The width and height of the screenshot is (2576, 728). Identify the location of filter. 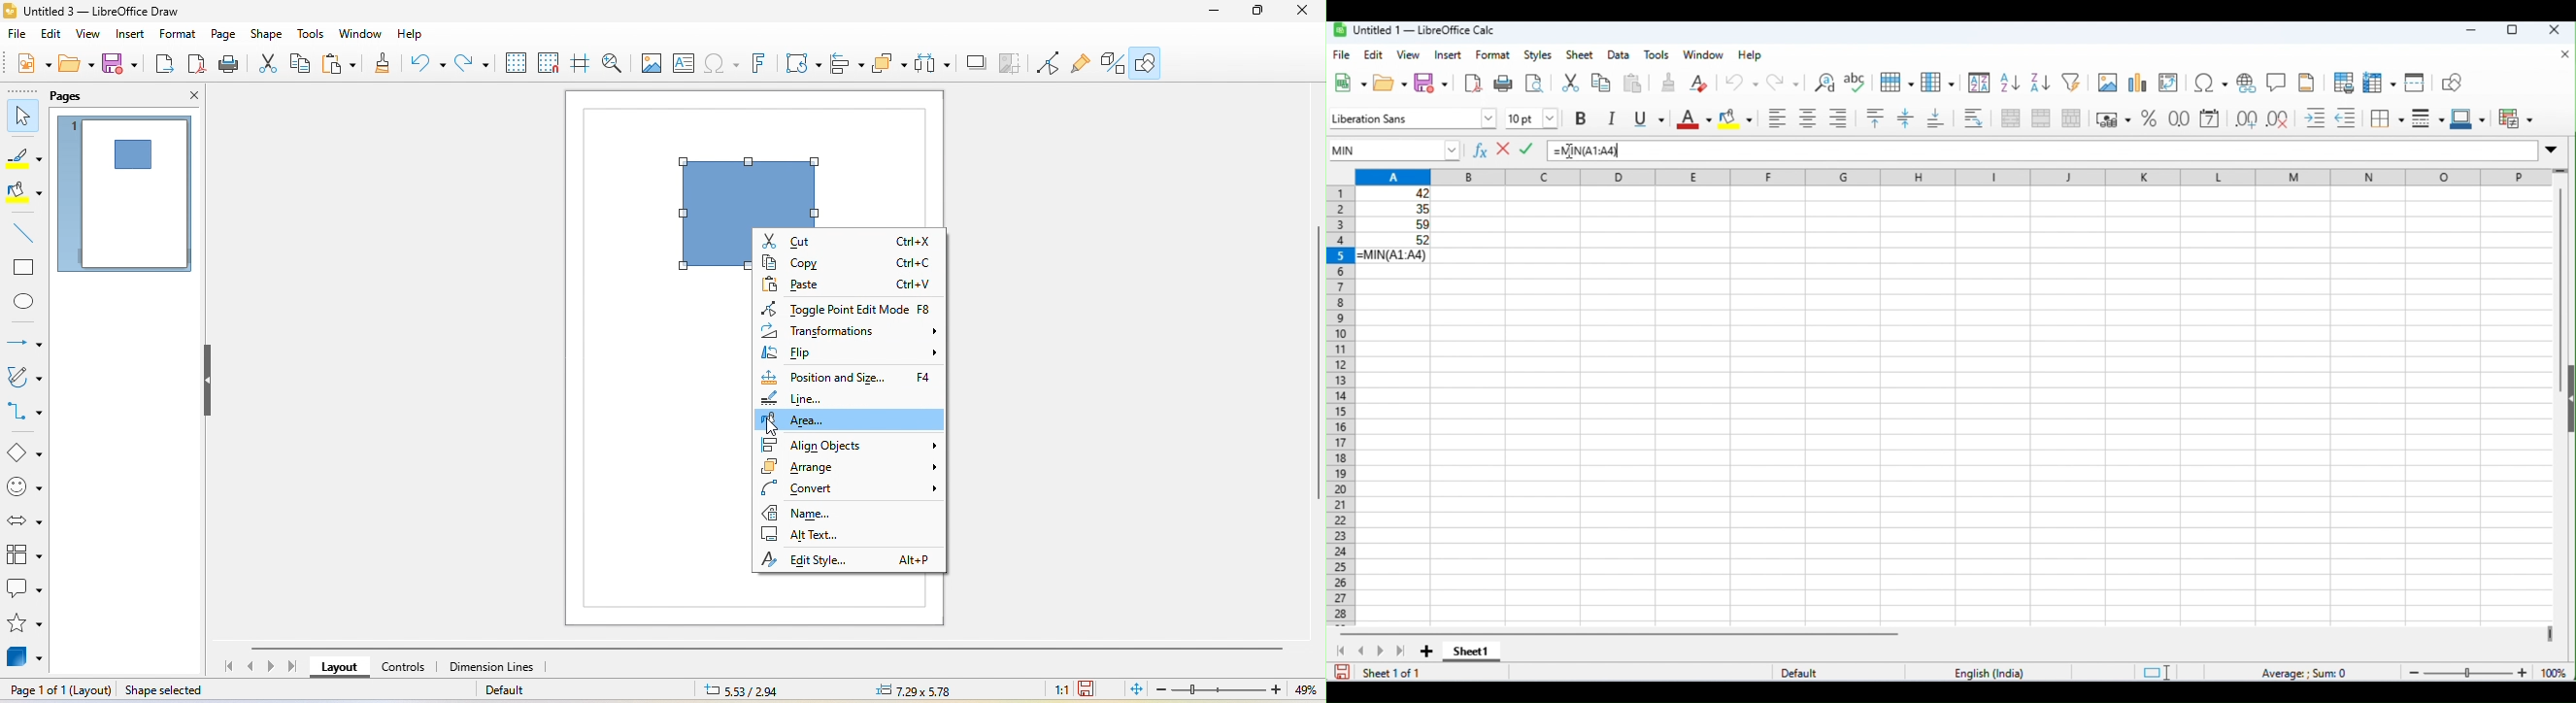
(2071, 81).